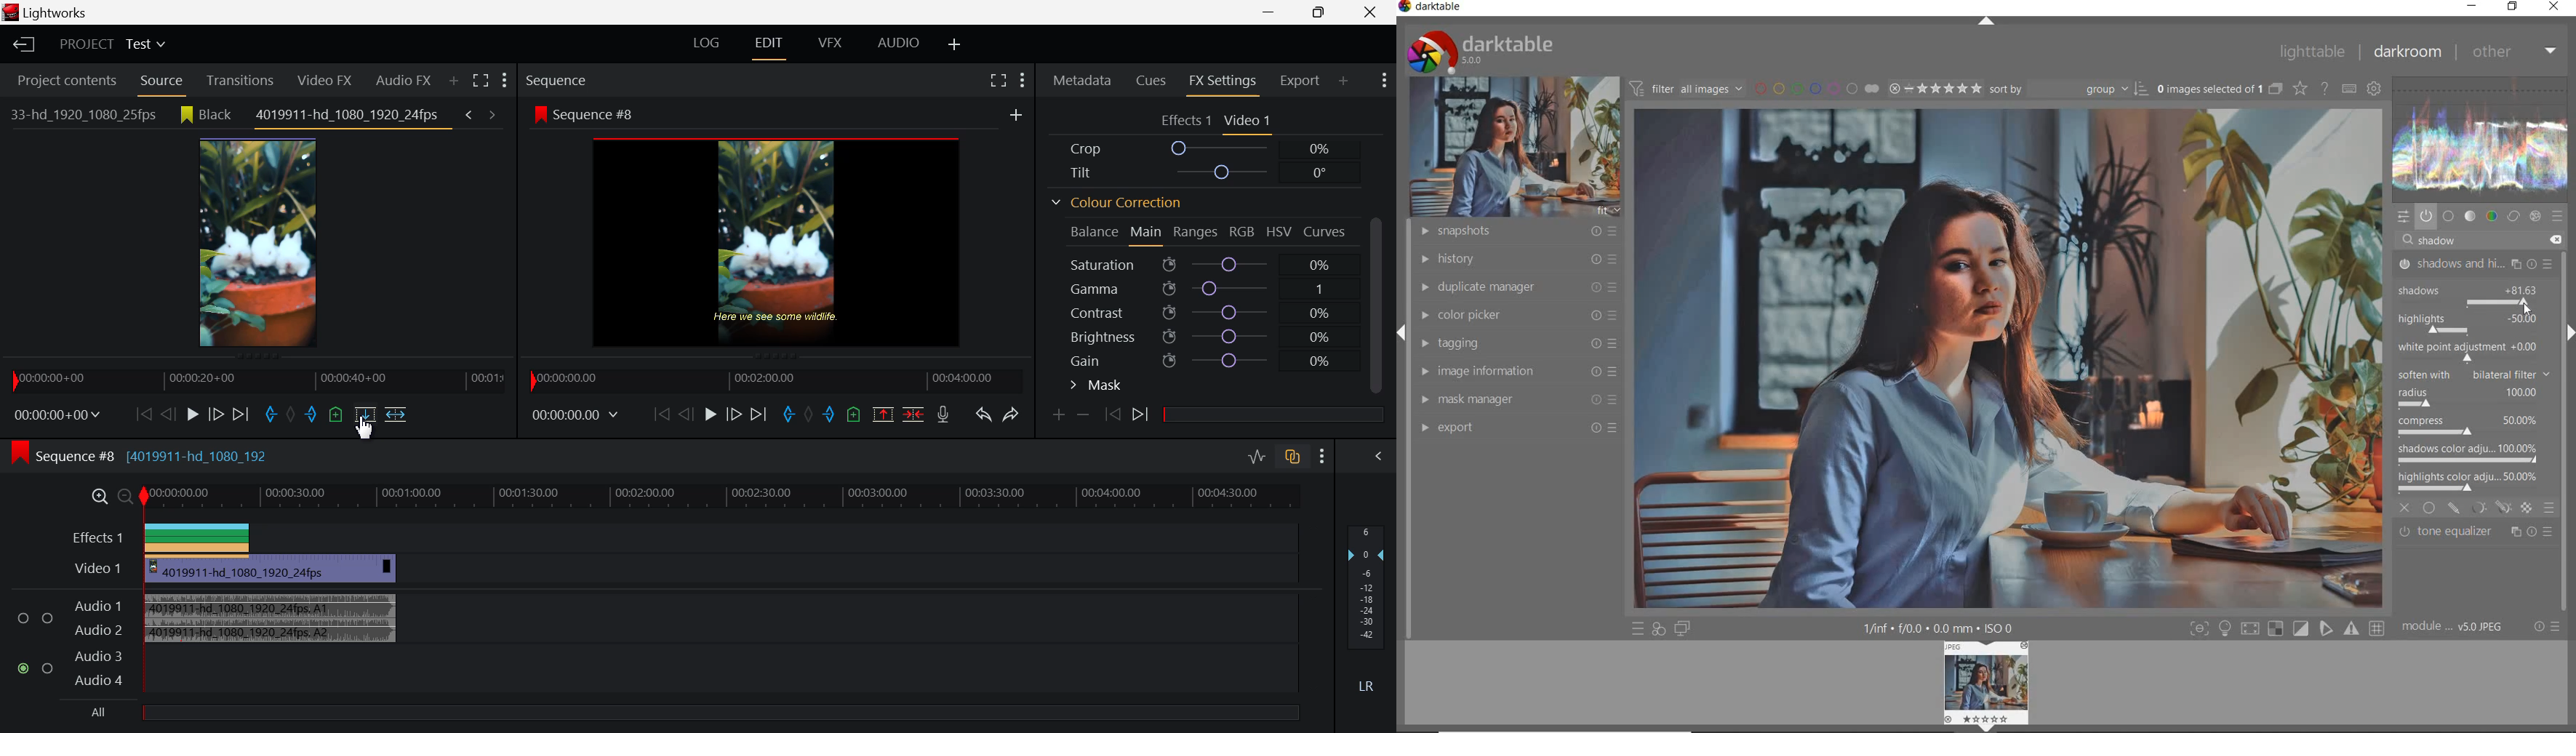  What do you see at coordinates (2000, 682) in the screenshot?
I see `image preview` at bounding box center [2000, 682].